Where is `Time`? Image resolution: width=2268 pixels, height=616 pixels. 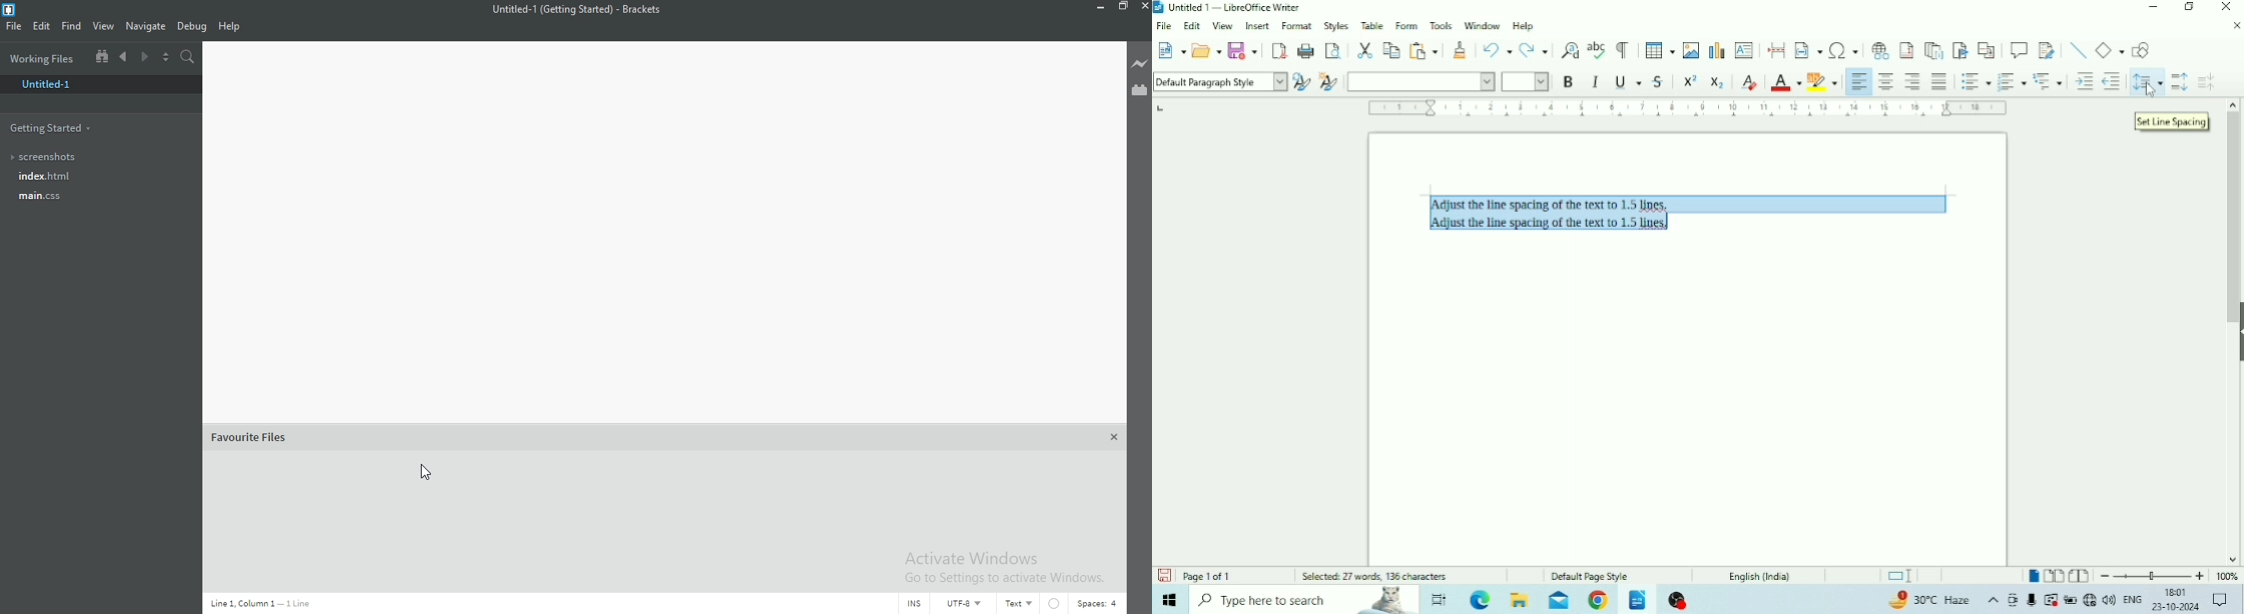 Time is located at coordinates (2175, 591).